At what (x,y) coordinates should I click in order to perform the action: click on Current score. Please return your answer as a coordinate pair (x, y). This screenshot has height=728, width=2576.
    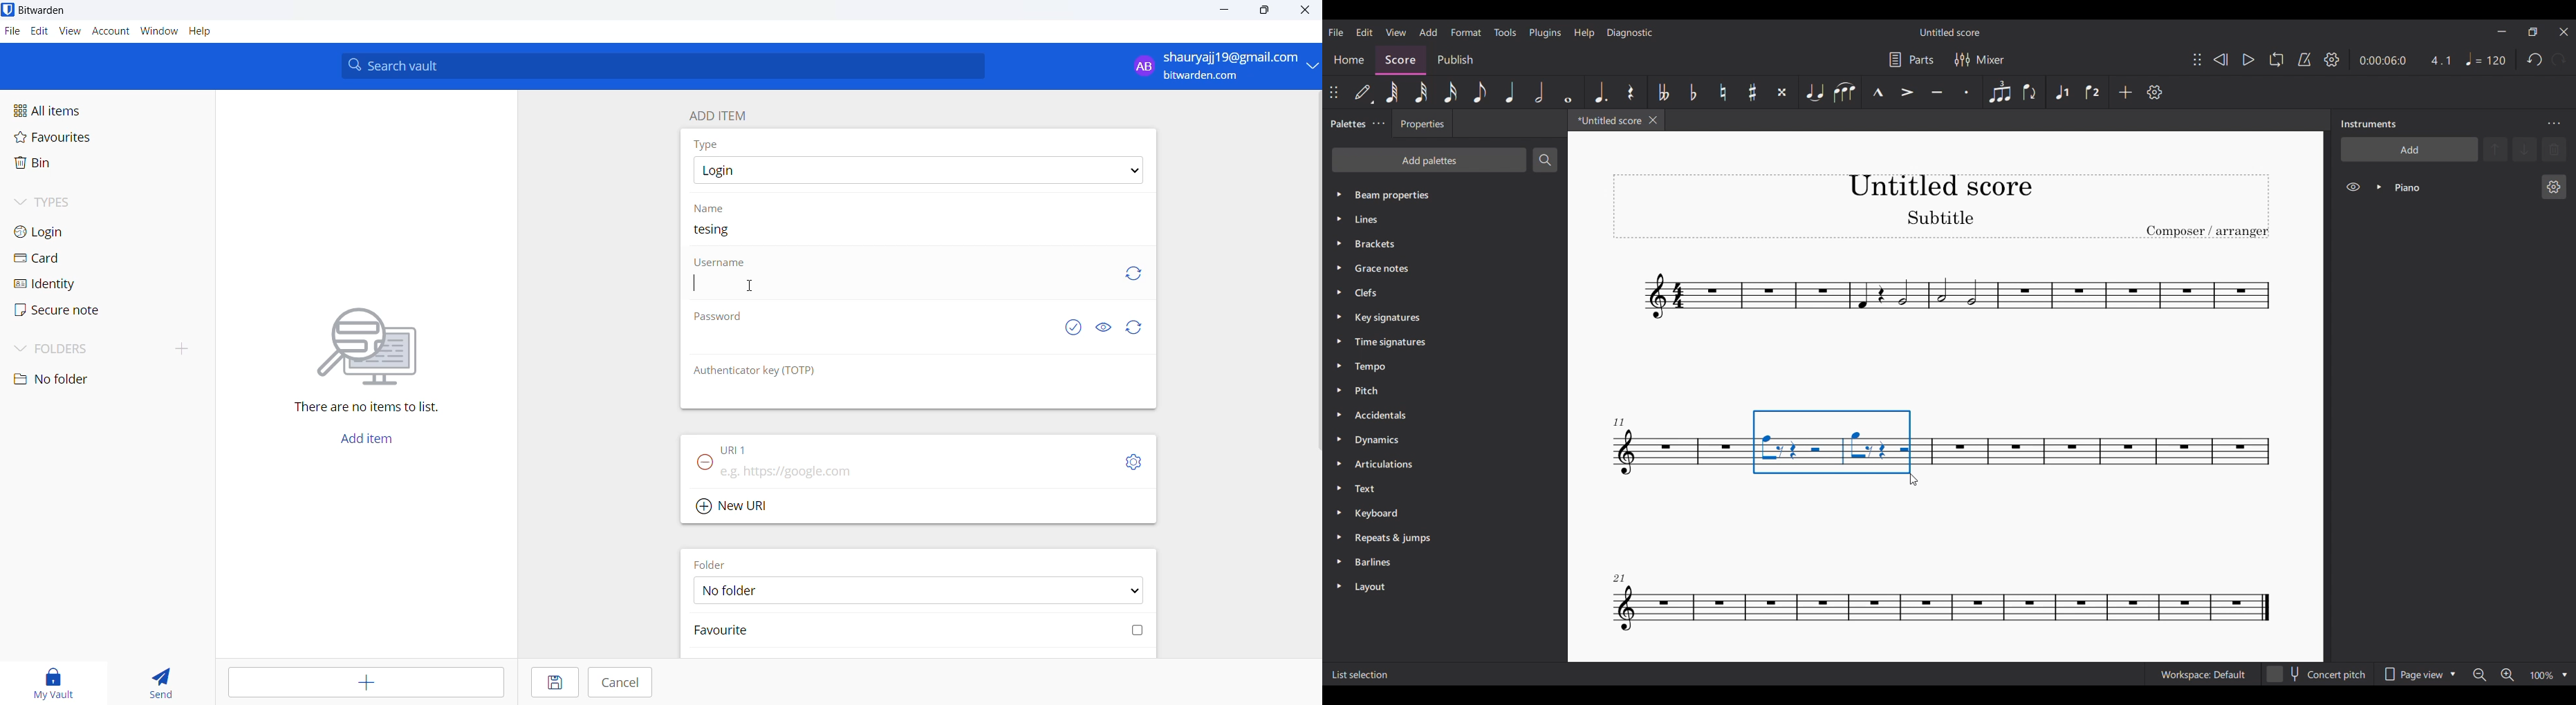
    Looking at the image, I should click on (1945, 321).